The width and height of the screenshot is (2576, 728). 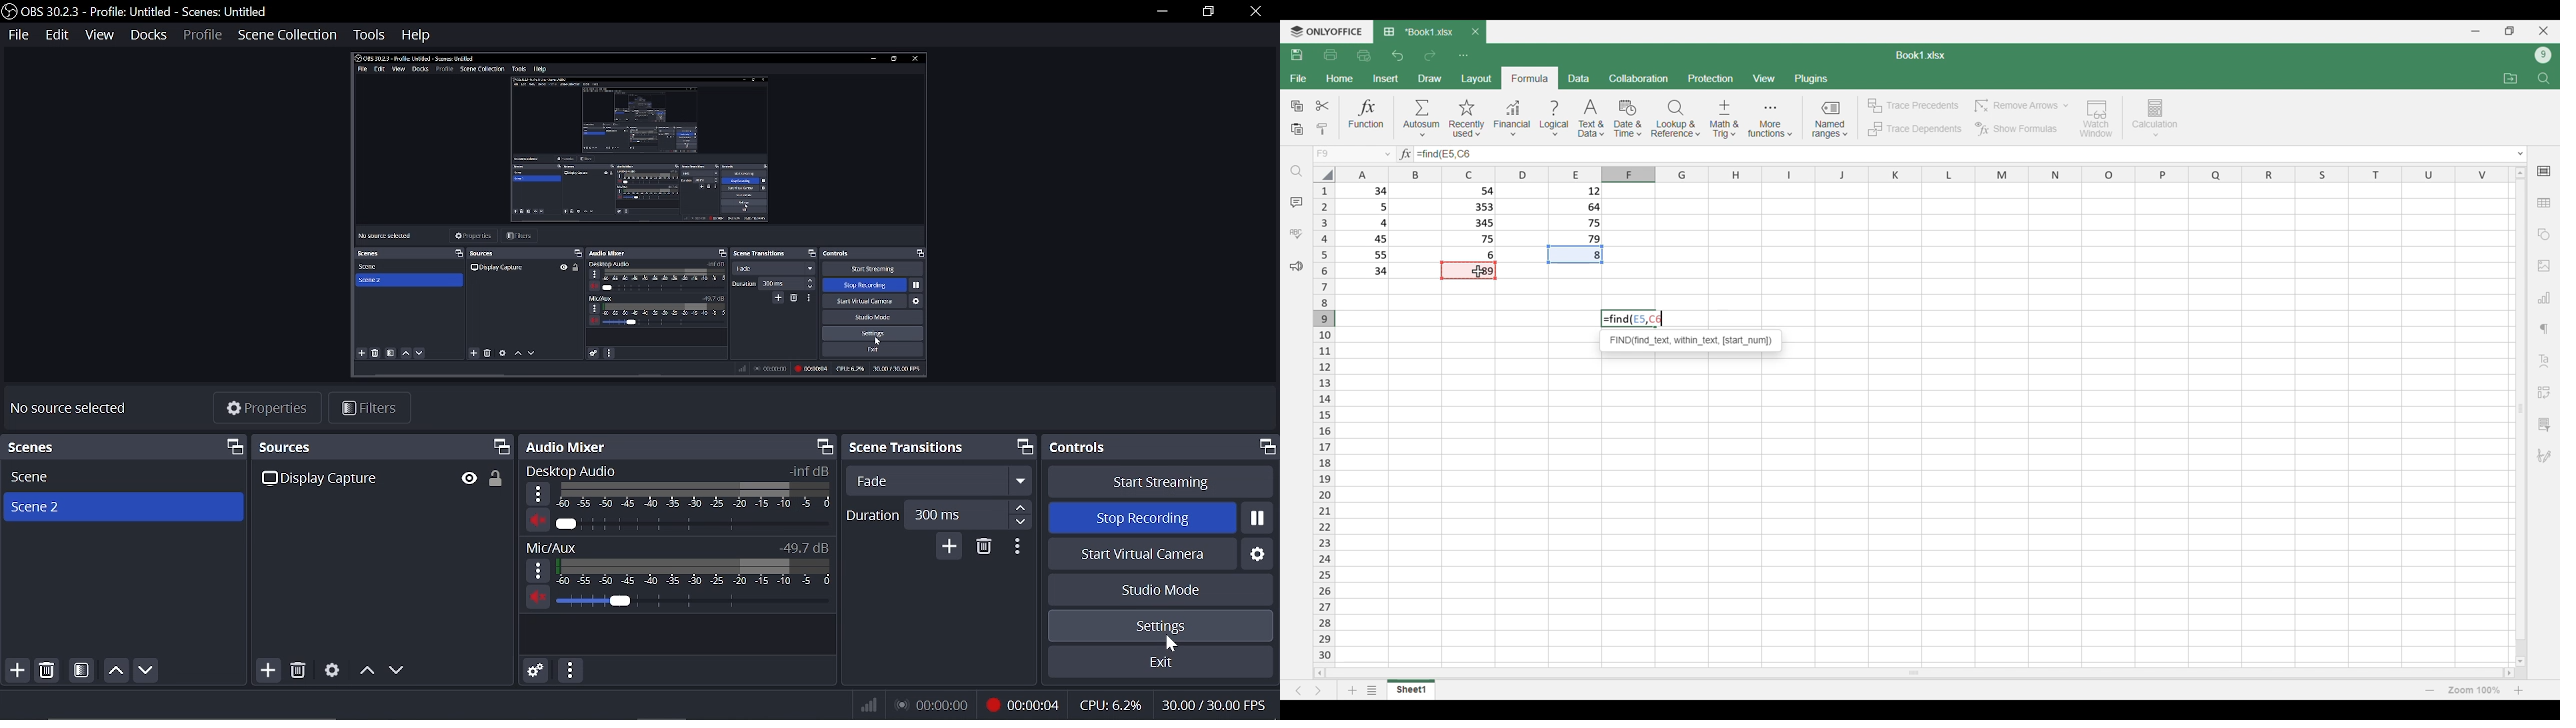 What do you see at coordinates (1324, 421) in the screenshot?
I see `Indicates rows` at bounding box center [1324, 421].